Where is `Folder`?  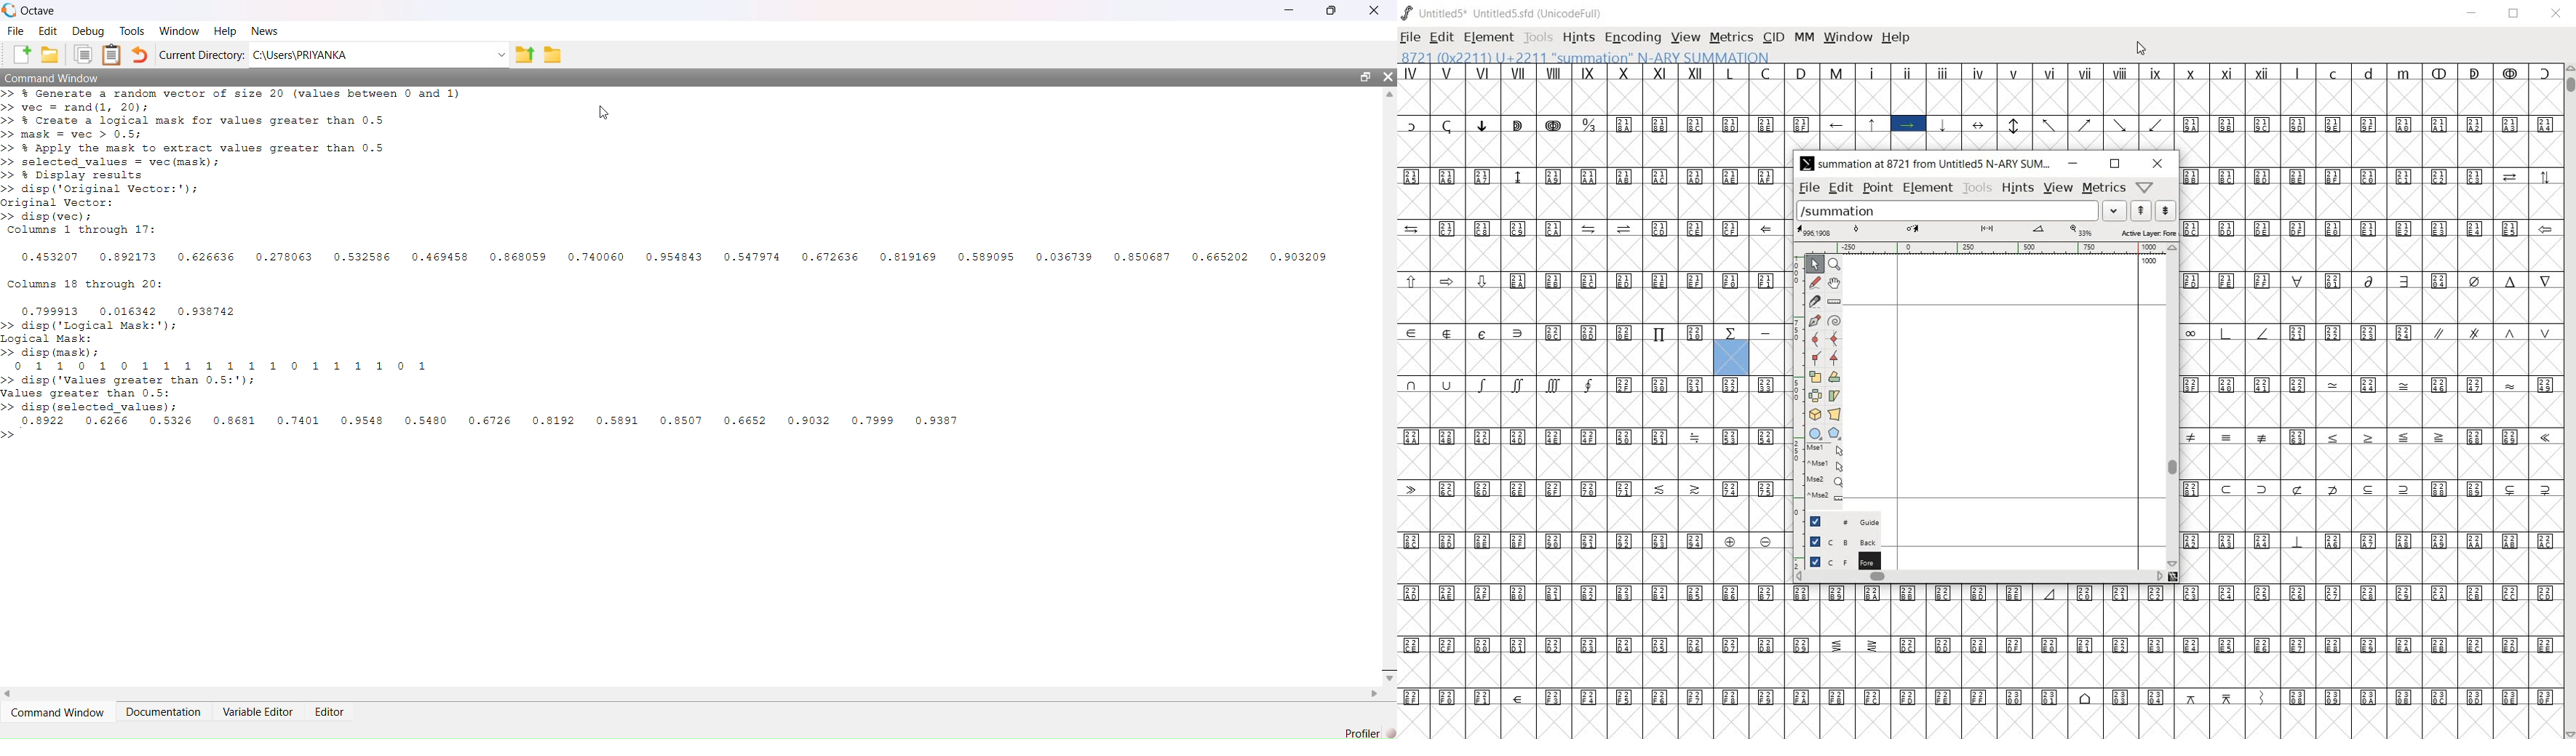
Folder is located at coordinates (552, 56).